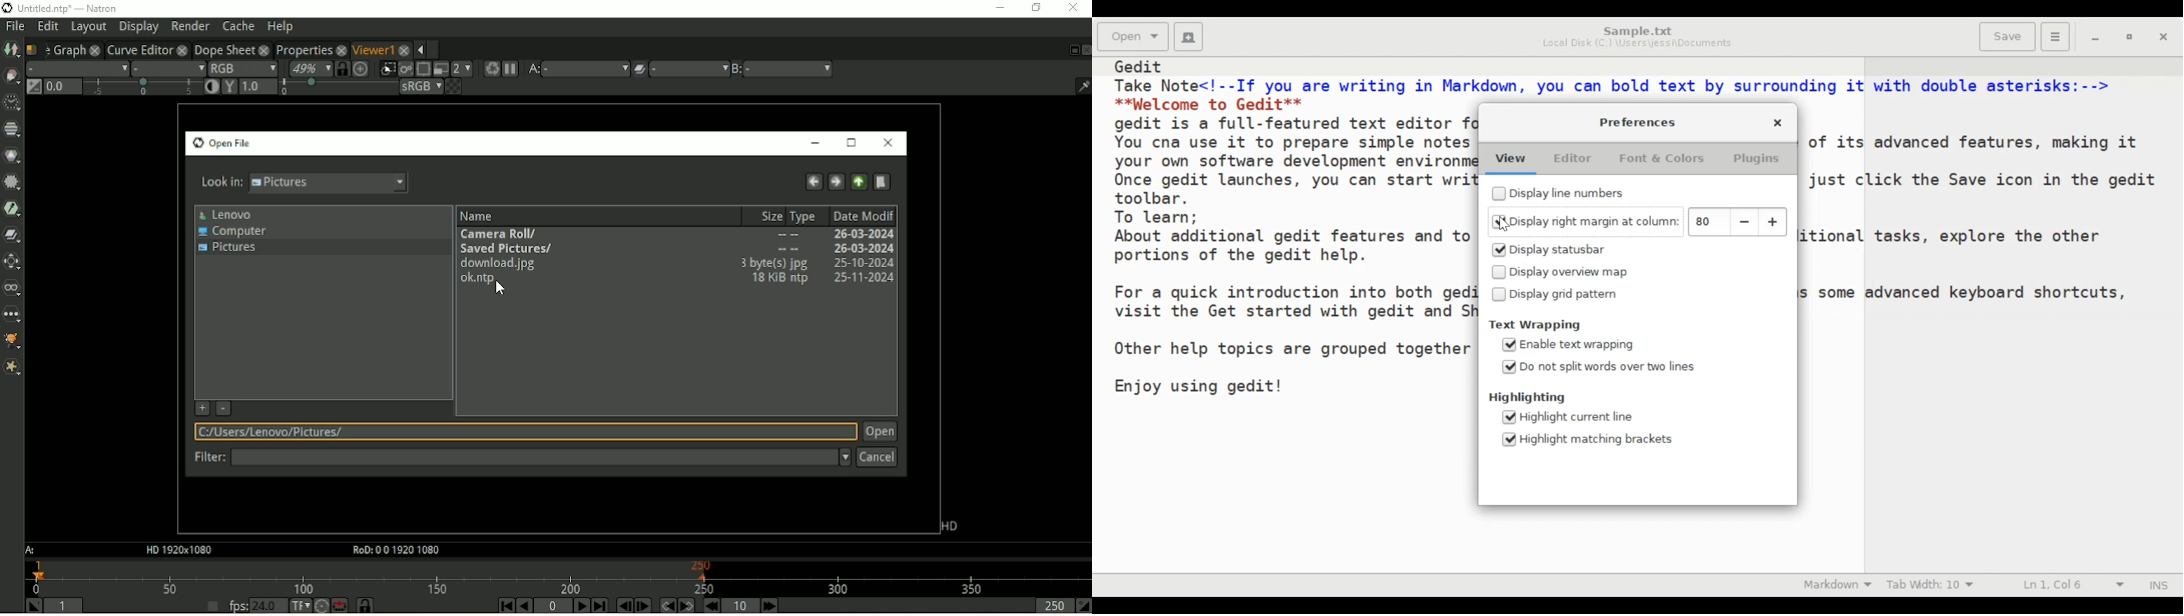  I want to click on Cancel, so click(877, 458).